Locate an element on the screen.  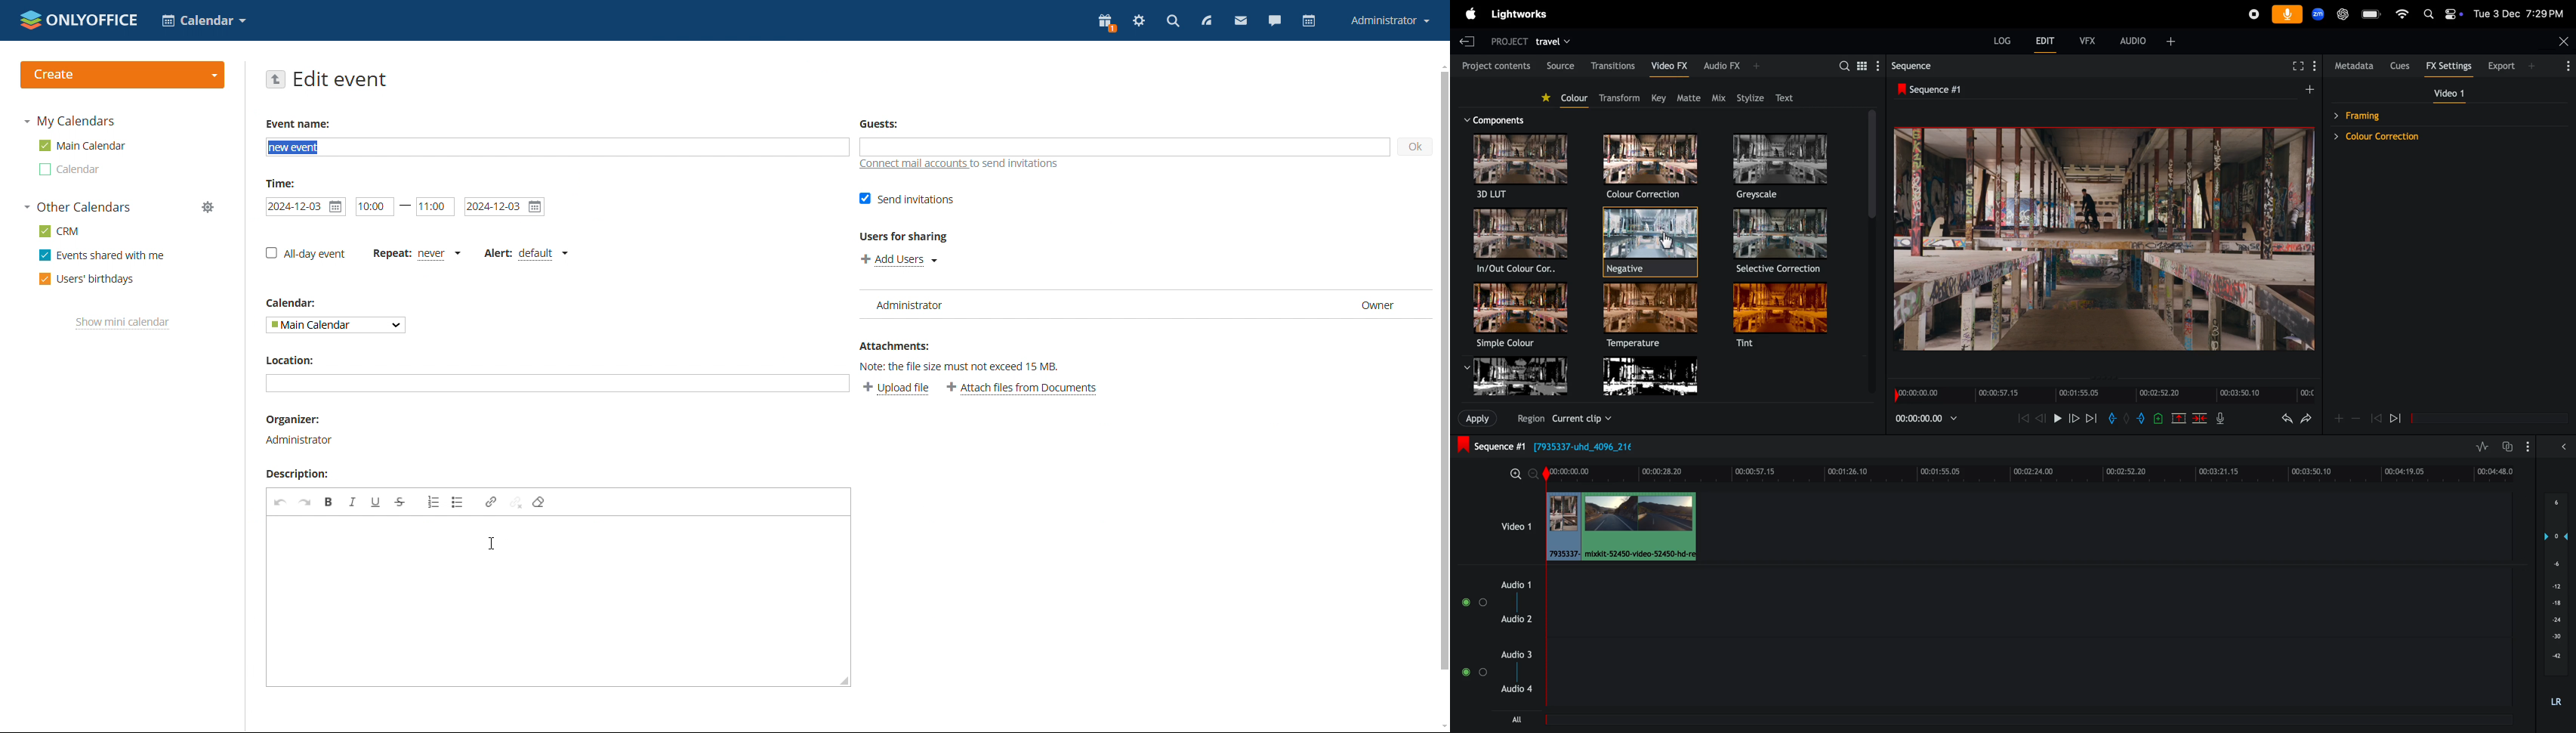
Zoom is located at coordinates (2320, 14).